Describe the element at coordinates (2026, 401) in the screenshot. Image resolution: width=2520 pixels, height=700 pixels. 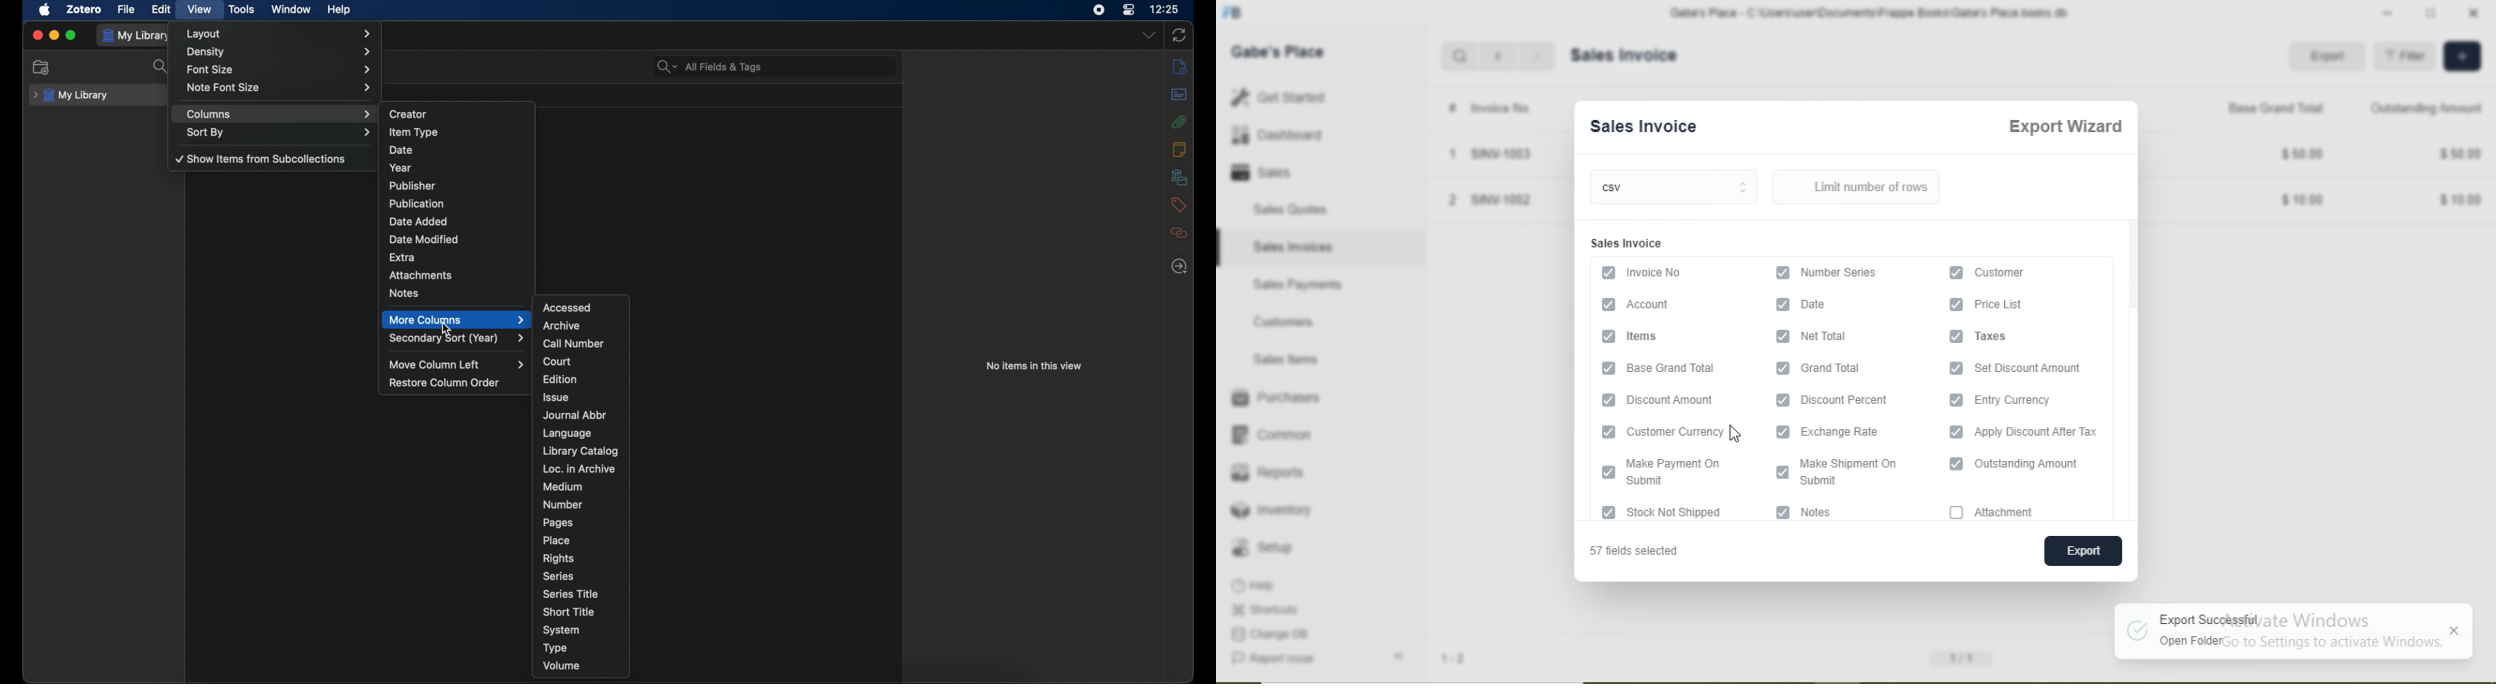
I see `Entry Currency` at that location.